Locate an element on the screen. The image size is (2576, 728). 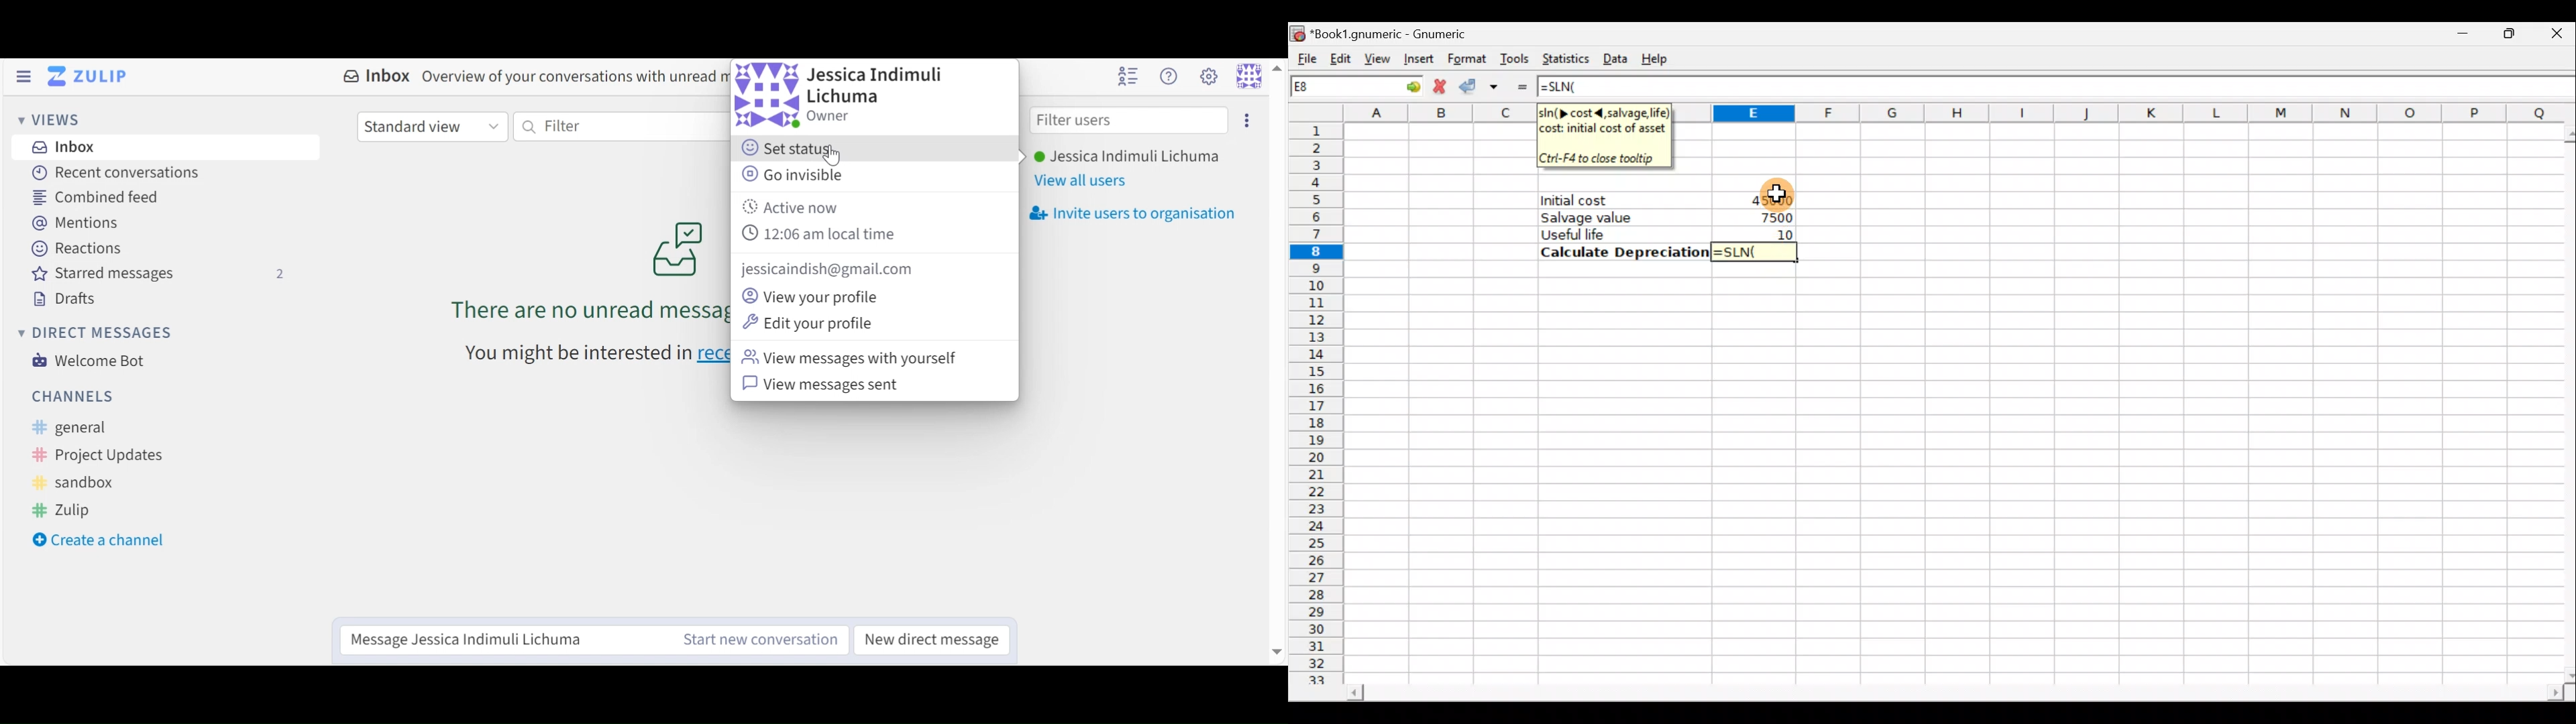
Formula bar is located at coordinates (2088, 86).